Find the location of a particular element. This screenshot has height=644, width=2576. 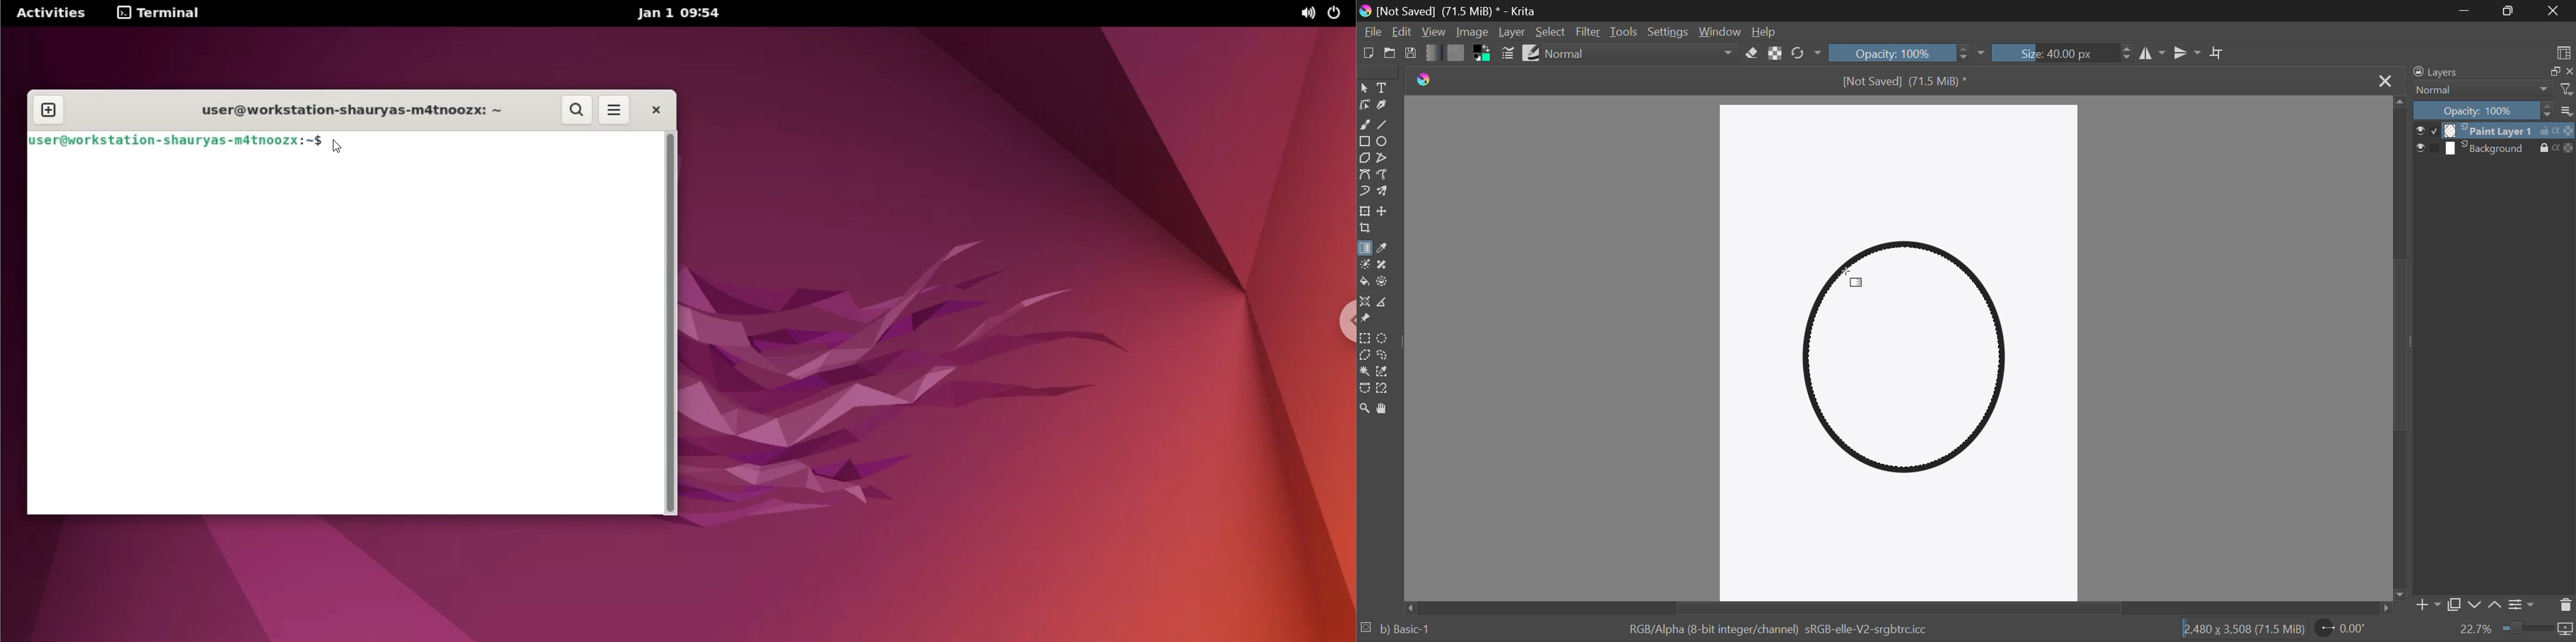

zoom slider is located at coordinates (2528, 627).